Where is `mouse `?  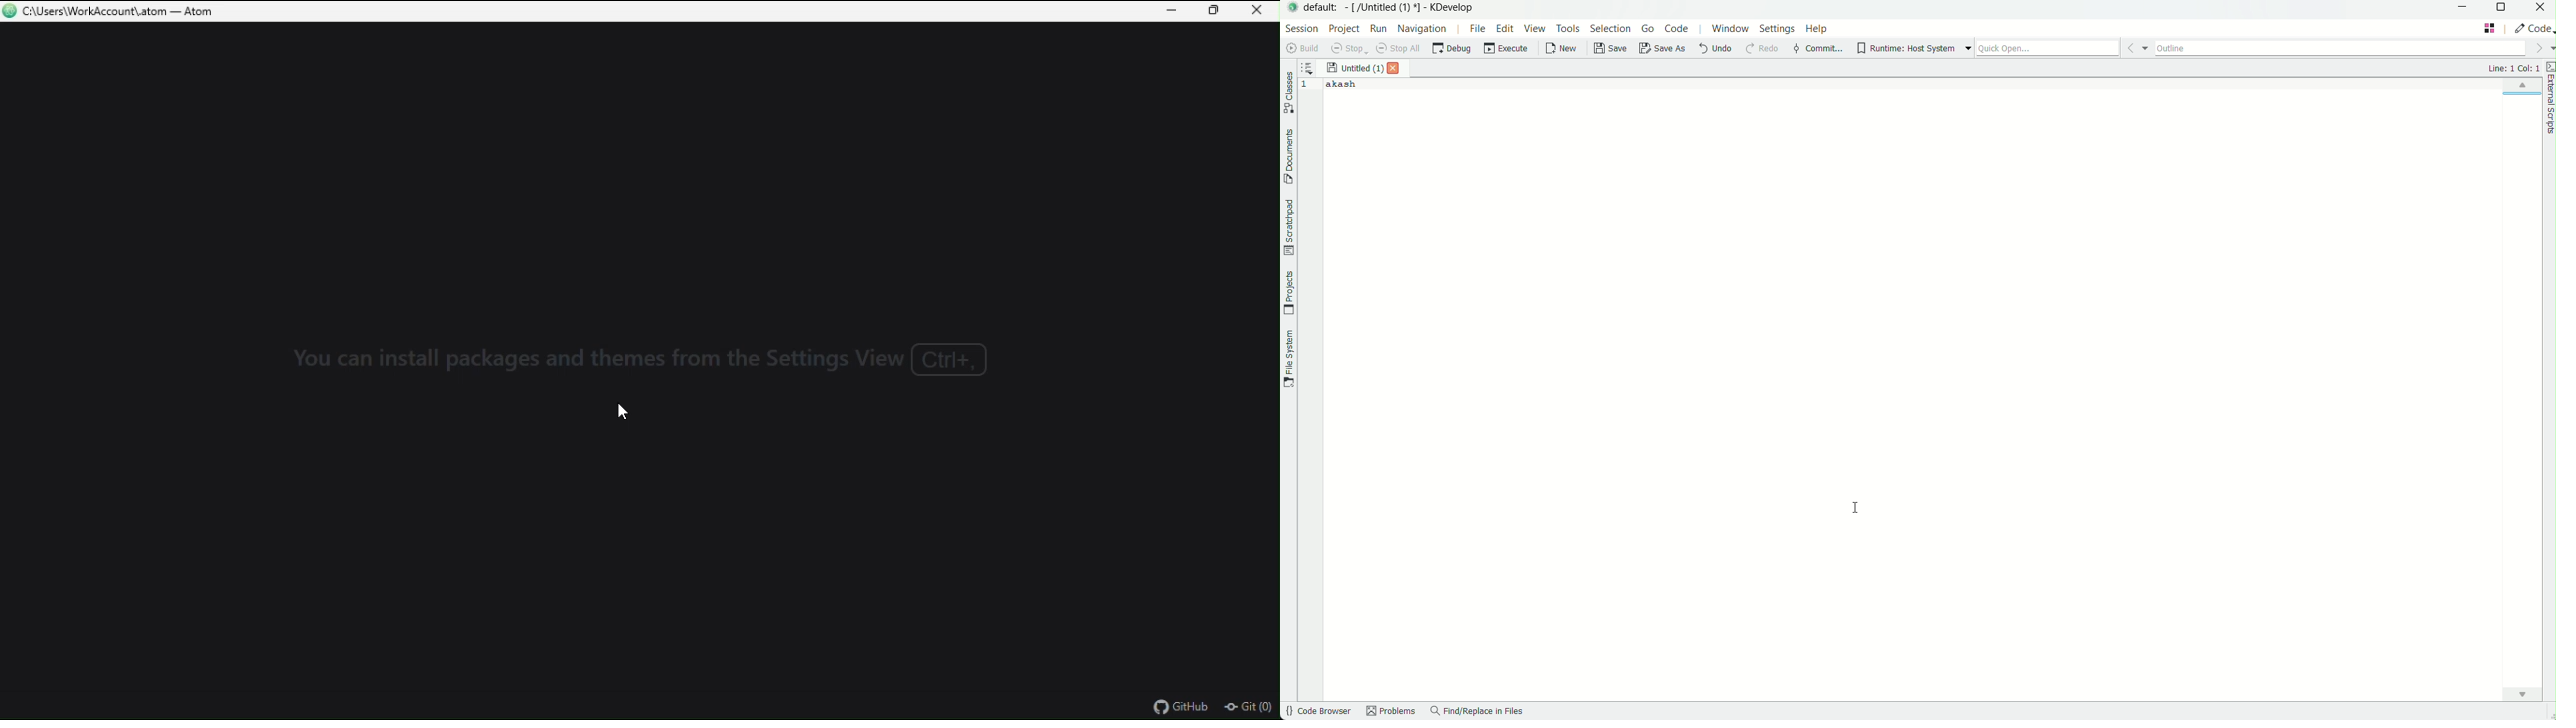
mouse  is located at coordinates (620, 410).